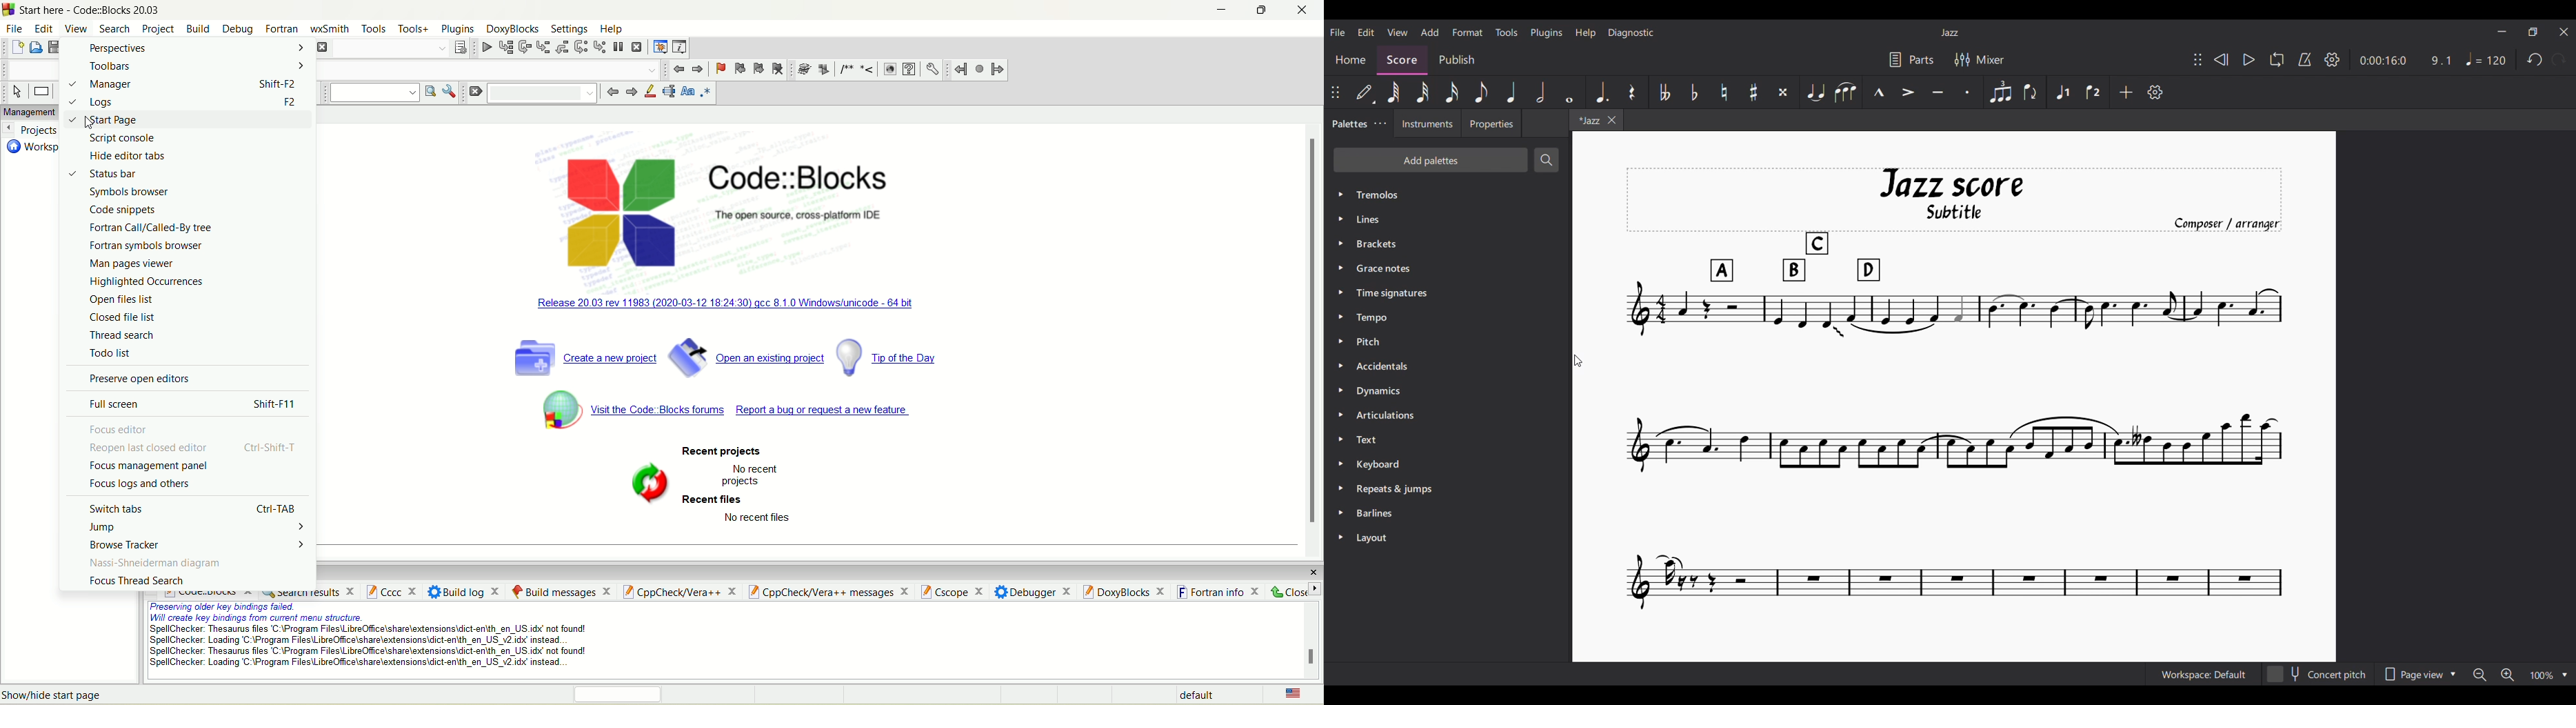  What do you see at coordinates (890, 70) in the screenshot?
I see `web` at bounding box center [890, 70].